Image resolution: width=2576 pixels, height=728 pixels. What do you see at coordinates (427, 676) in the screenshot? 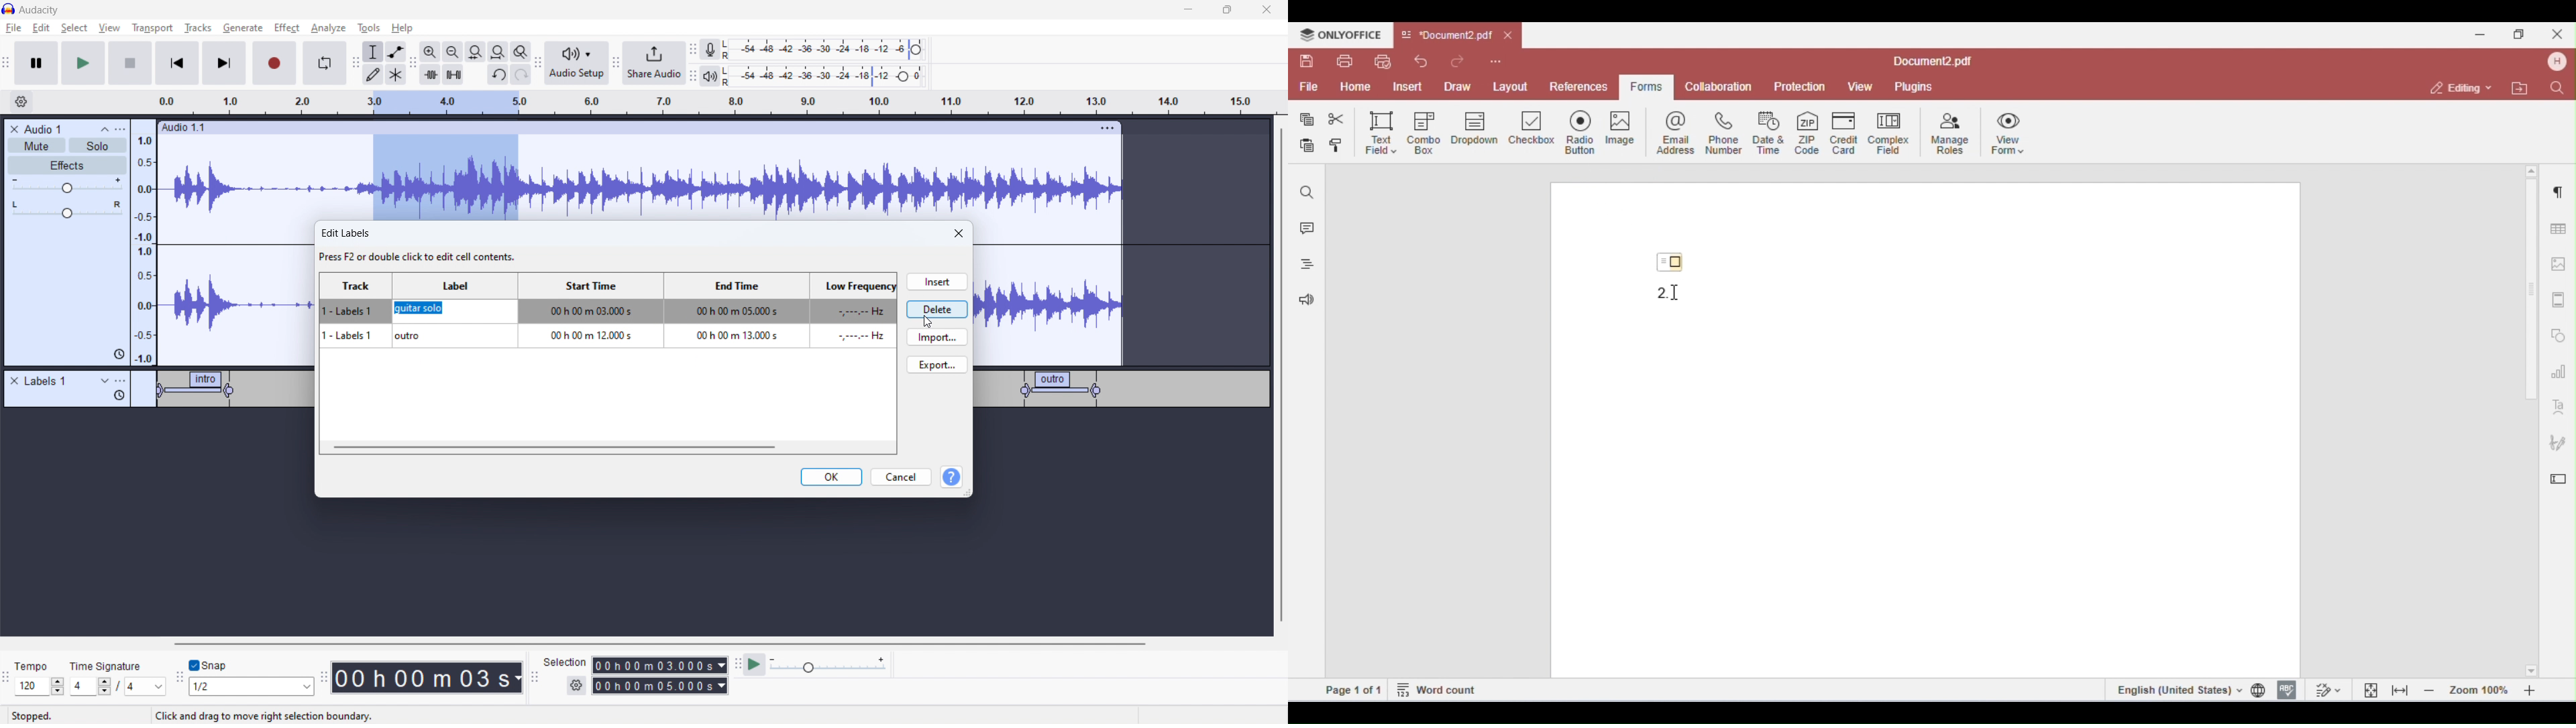
I see `timestamp` at bounding box center [427, 676].